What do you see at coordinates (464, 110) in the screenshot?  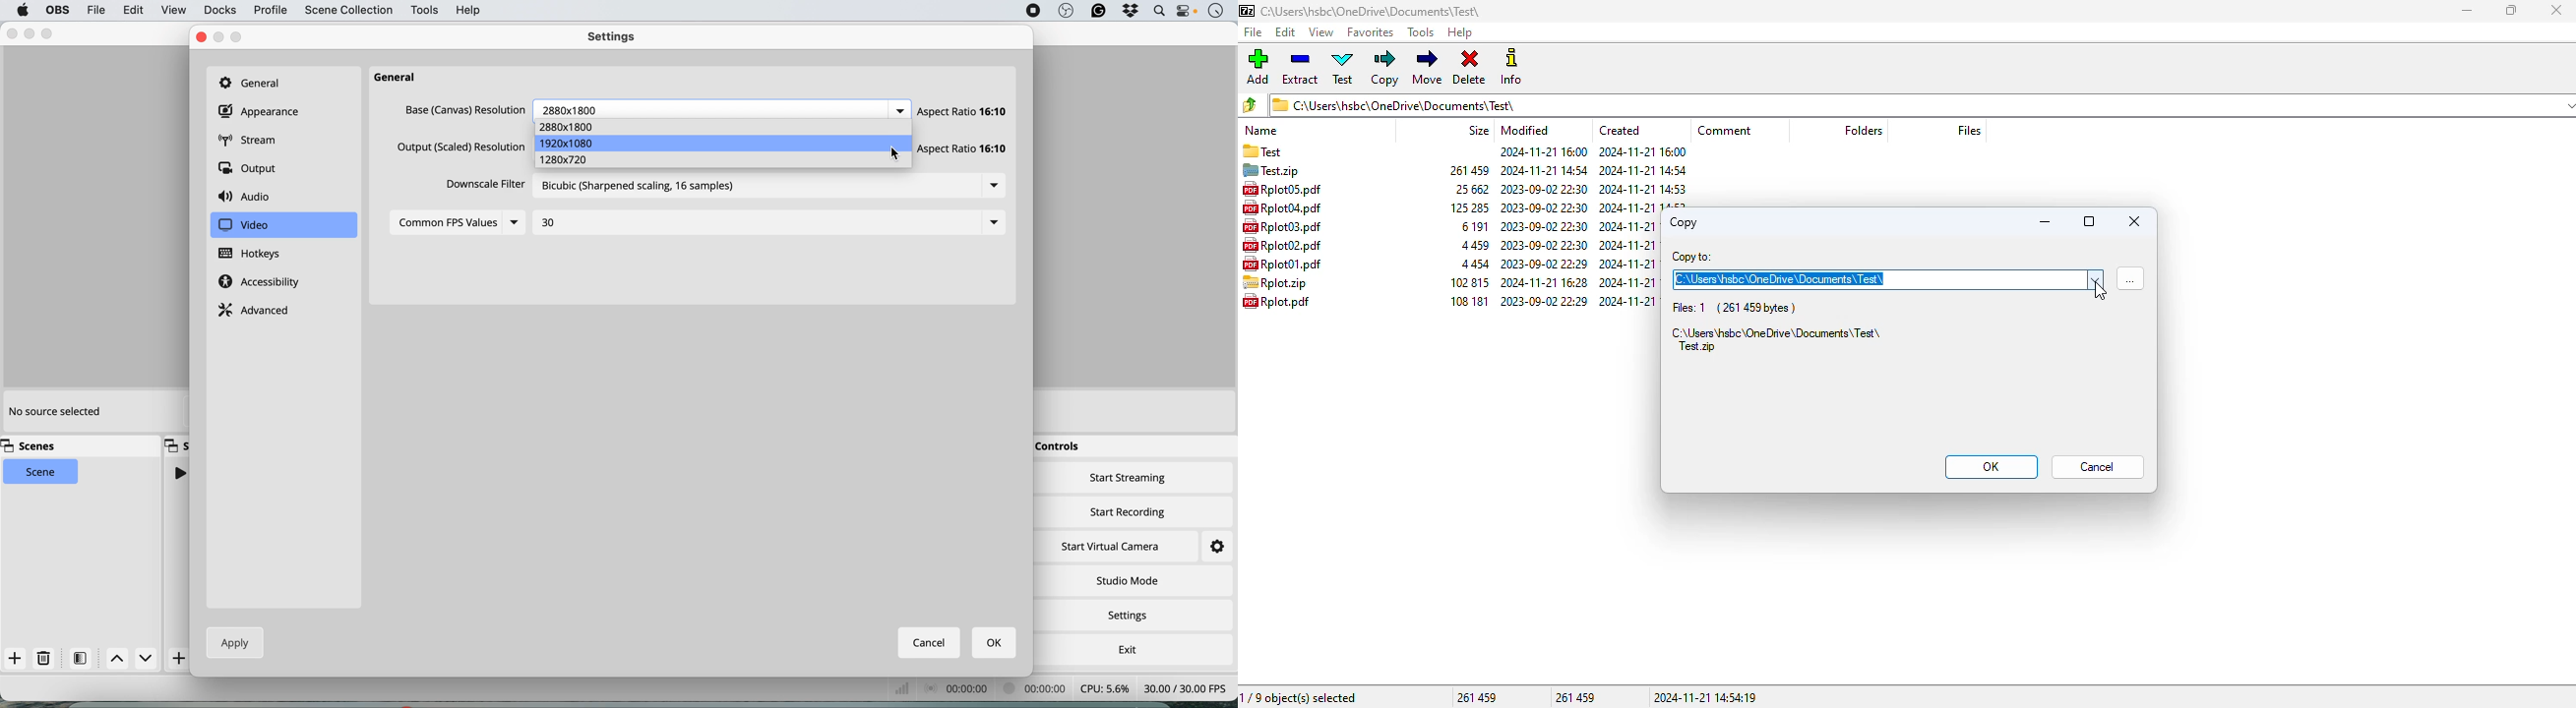 I see `` at bounding box center [464, 110].